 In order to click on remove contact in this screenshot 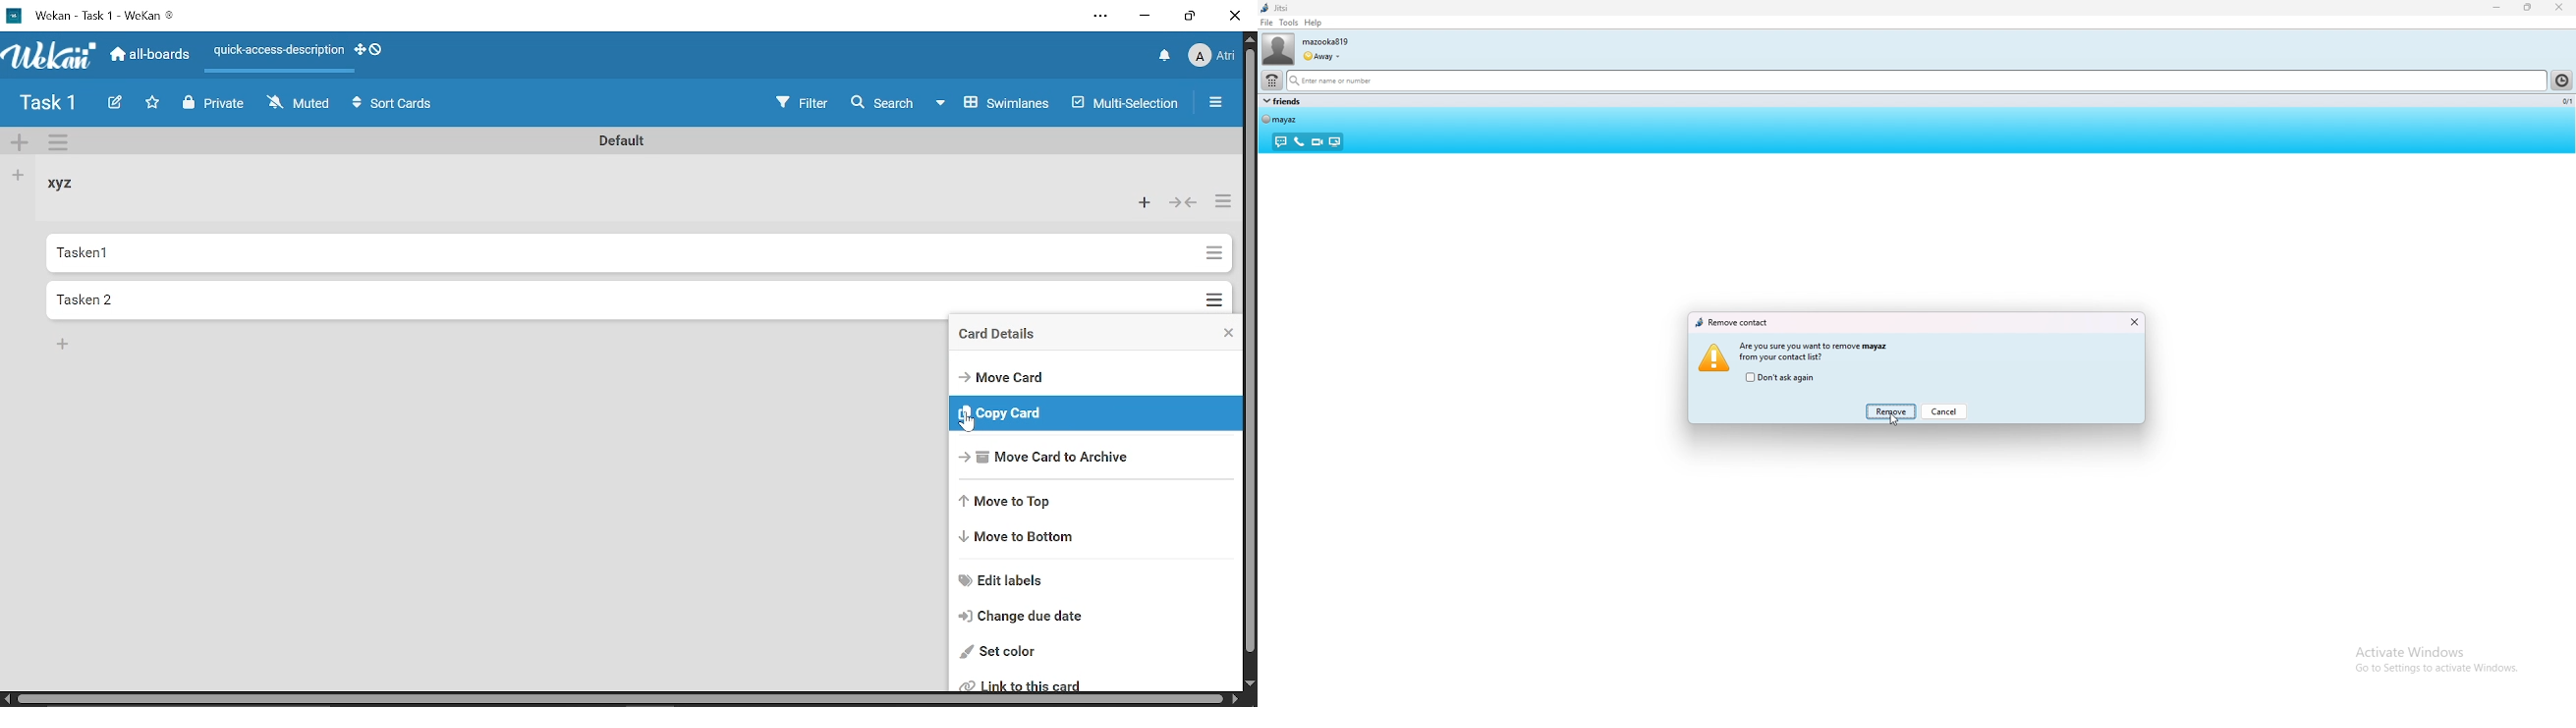, I will do `click(1733, 323)`.